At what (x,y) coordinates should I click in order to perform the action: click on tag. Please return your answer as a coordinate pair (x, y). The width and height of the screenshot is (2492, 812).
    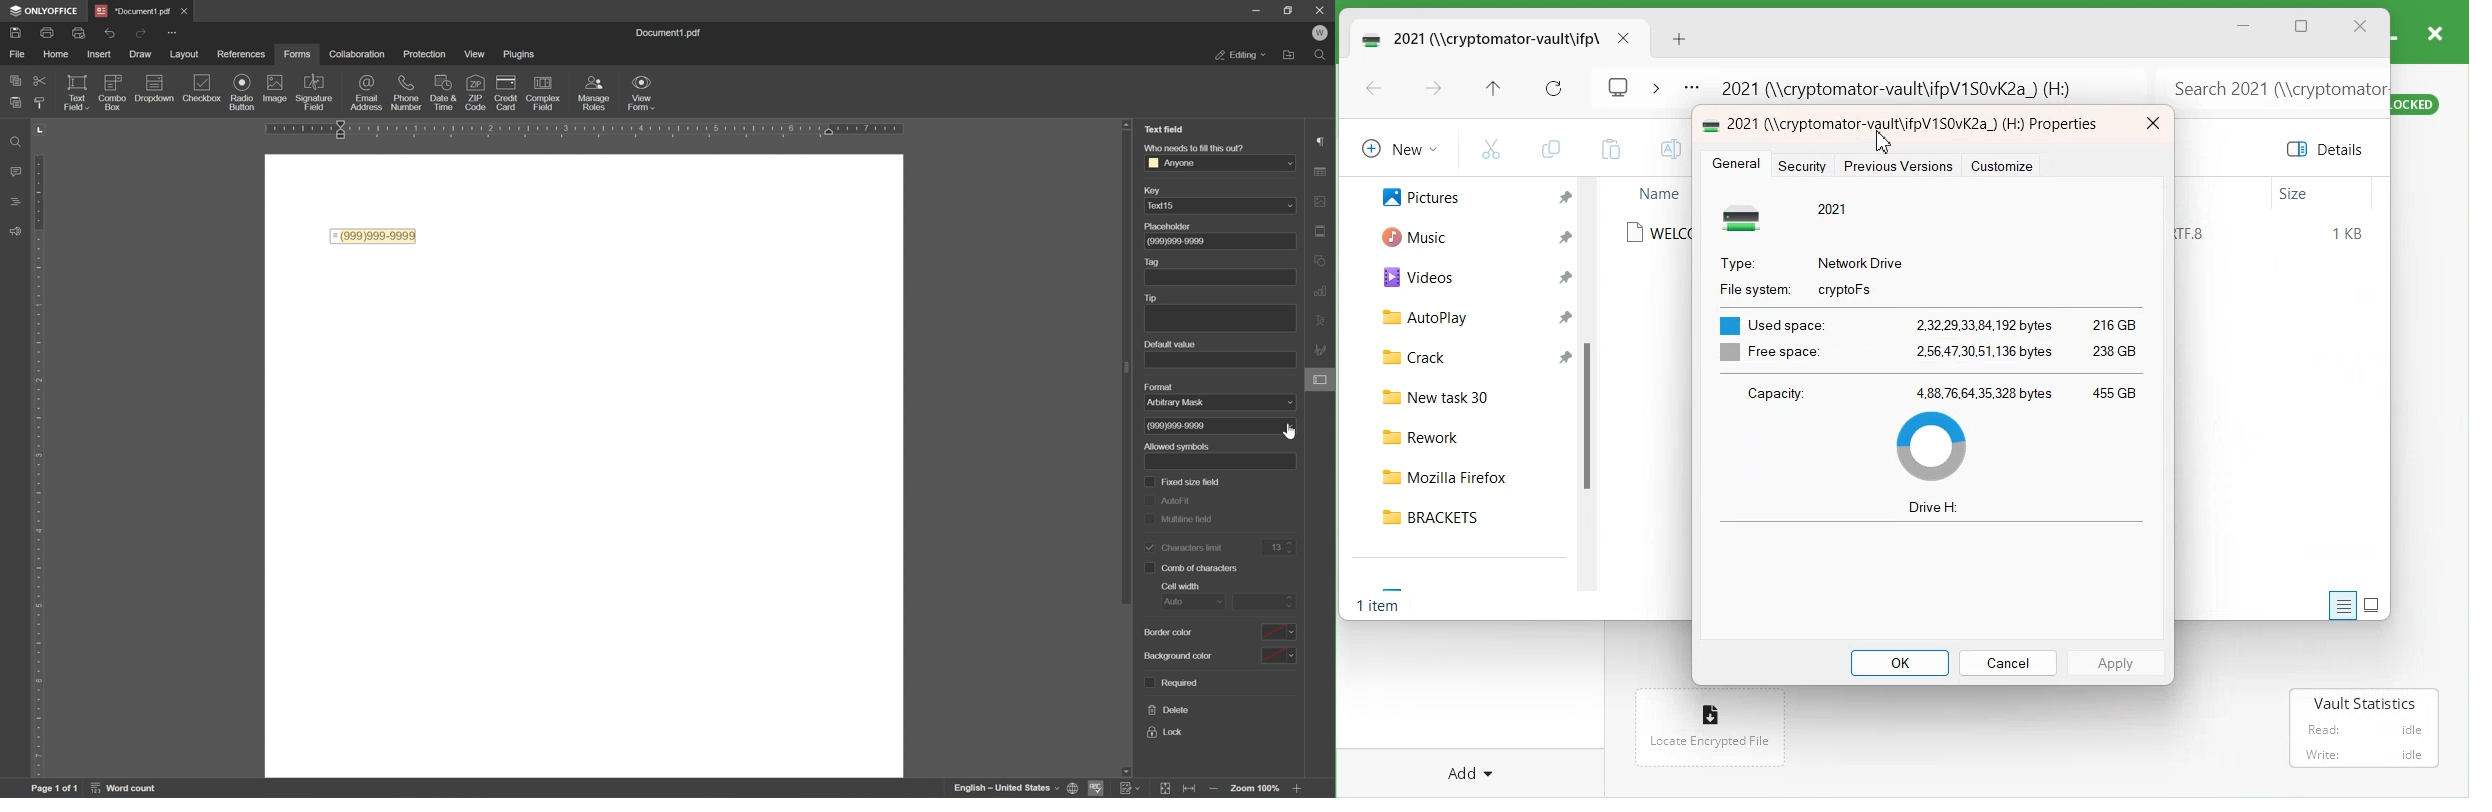
    Looking at the image, I should click on (1153, 261).